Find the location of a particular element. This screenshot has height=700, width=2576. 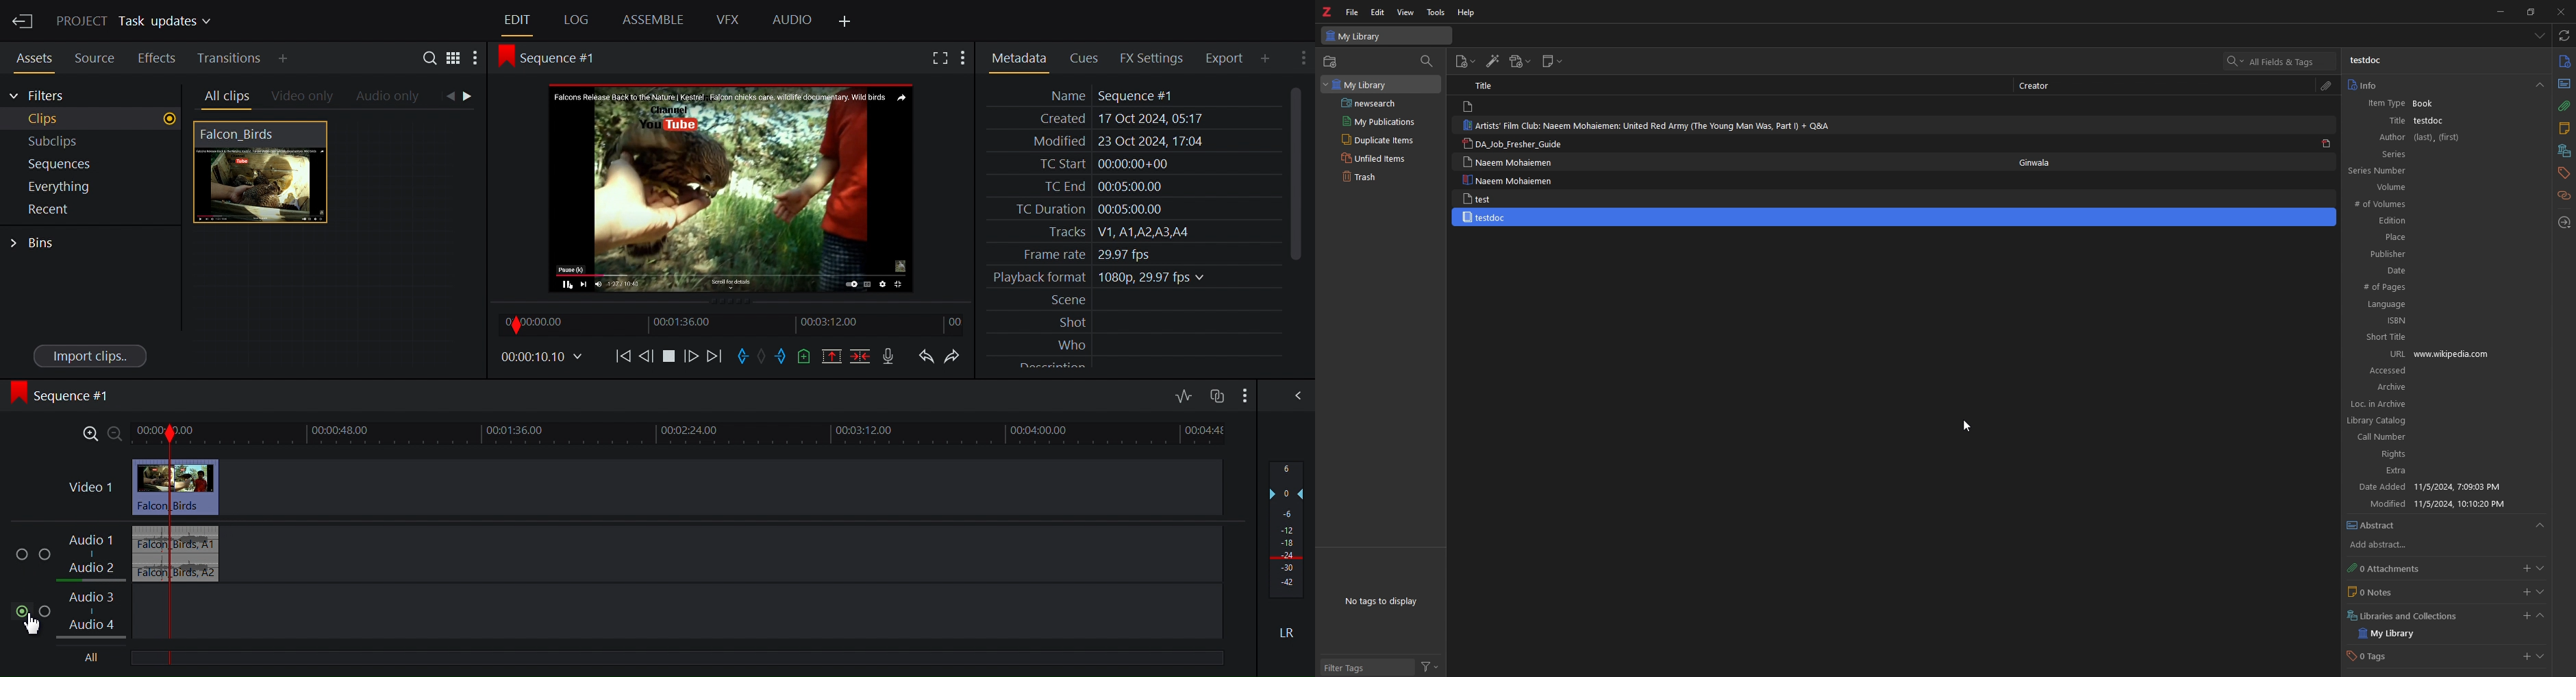

All is located at coordinates (93, 658).